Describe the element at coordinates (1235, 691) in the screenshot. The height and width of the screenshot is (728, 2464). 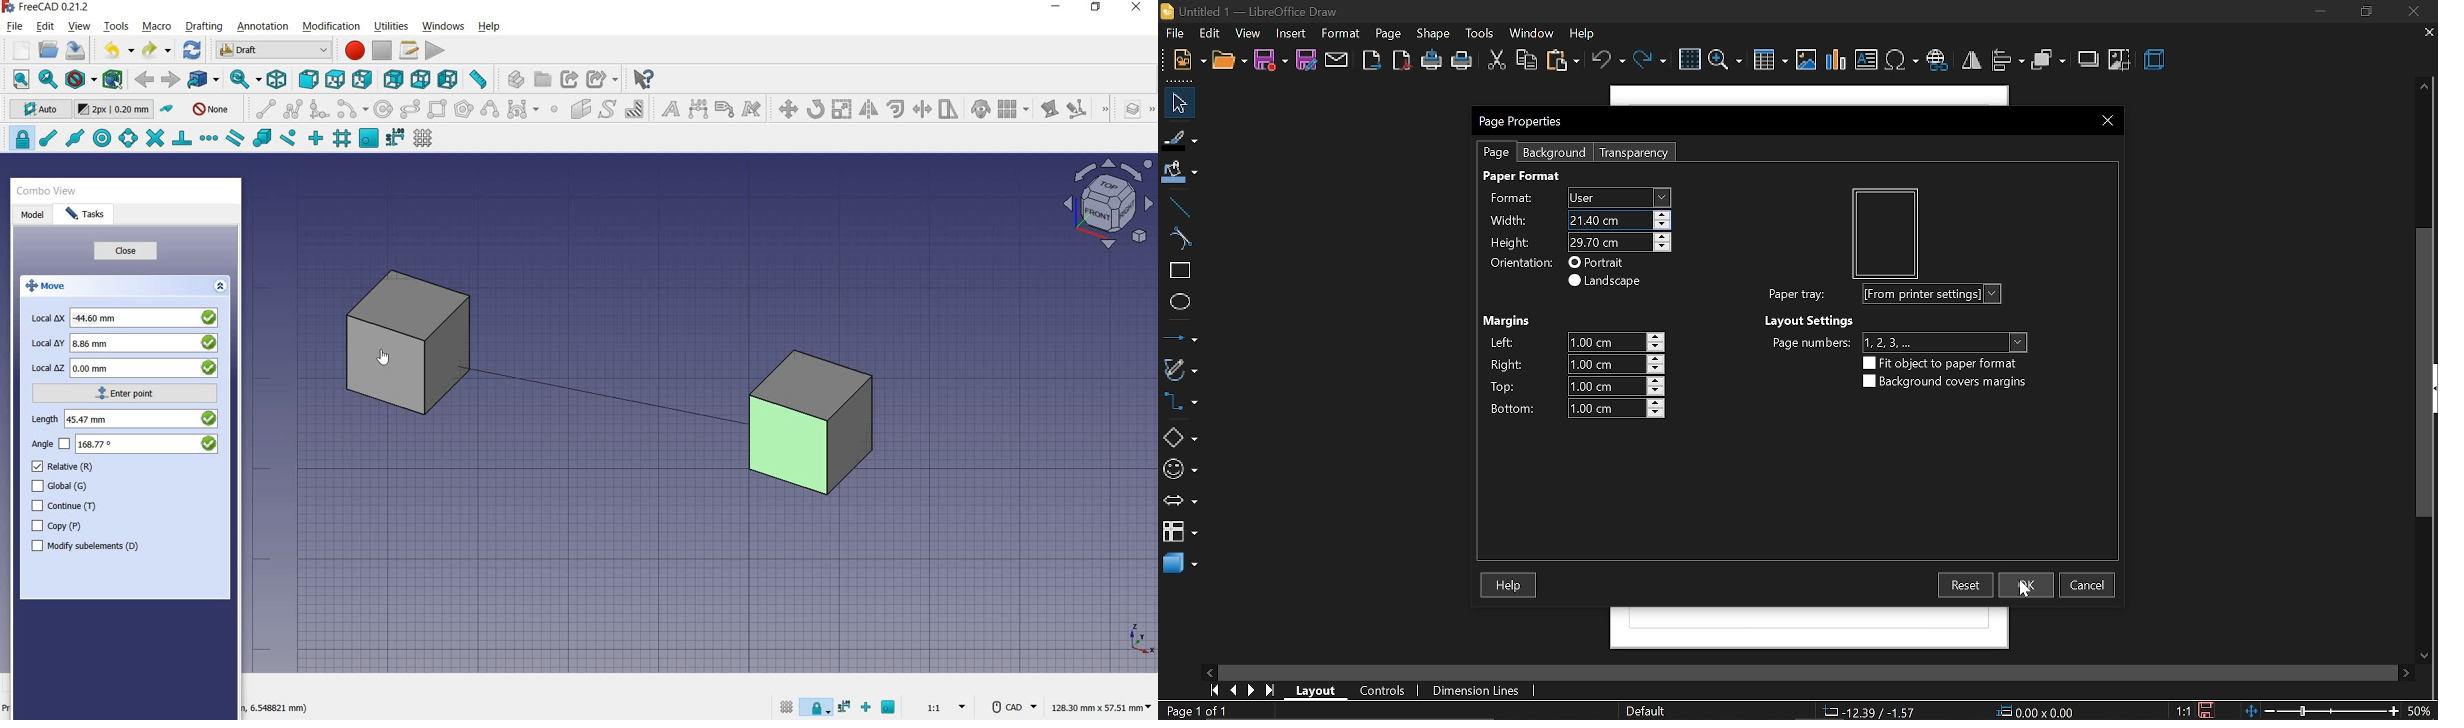
I see `previous page` at that location.